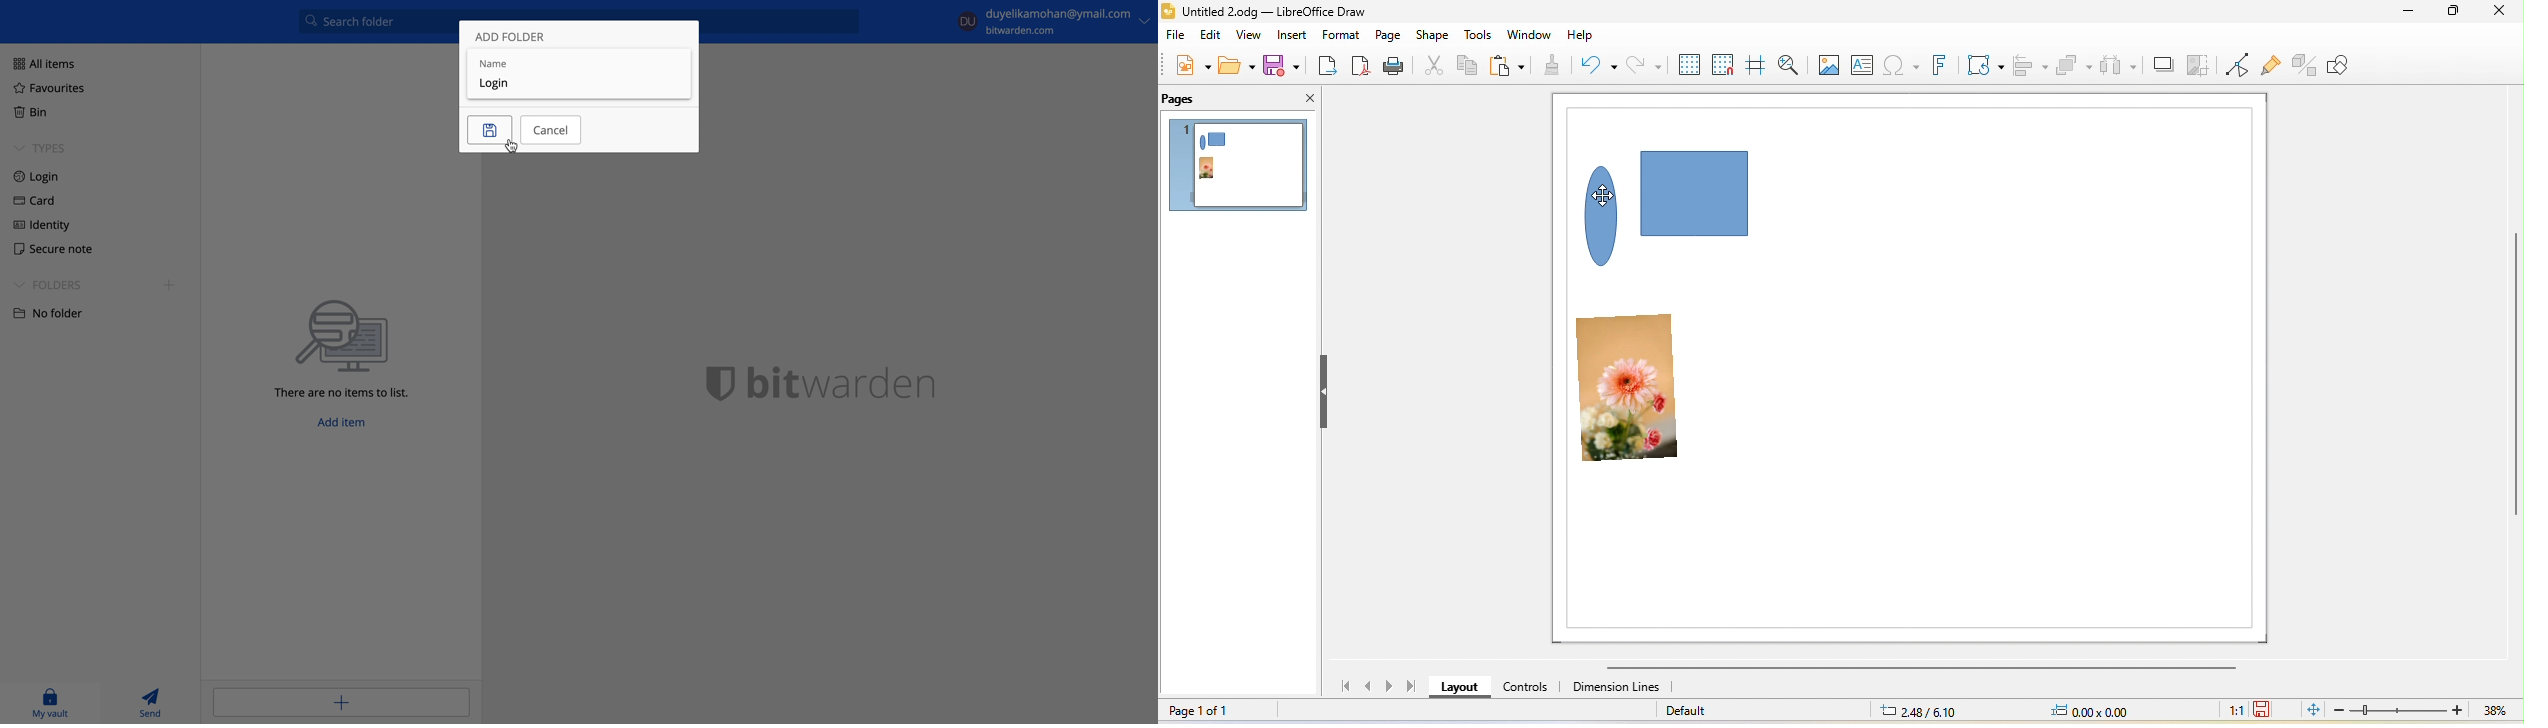 The width and height of the screenshot is (2548, 728). I want to click on new, so click(1185, 68).